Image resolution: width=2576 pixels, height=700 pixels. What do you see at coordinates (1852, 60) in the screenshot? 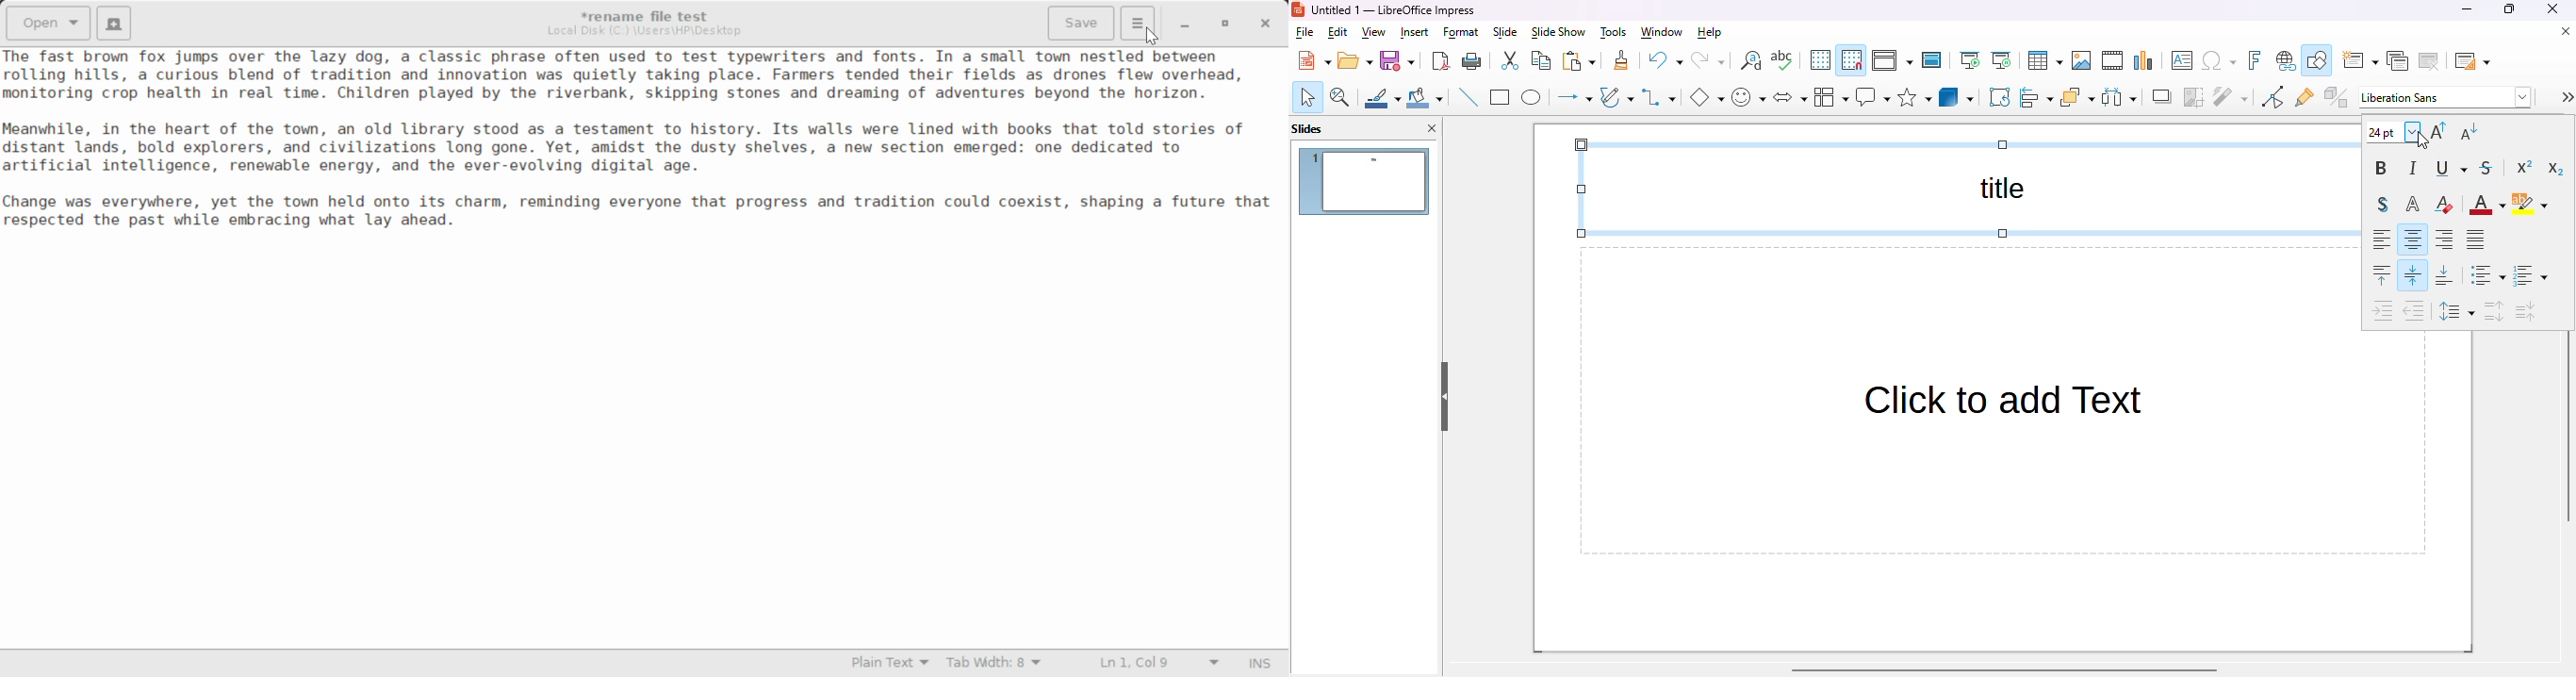
I see `snap to grid` at bounding box center [1852, 60].